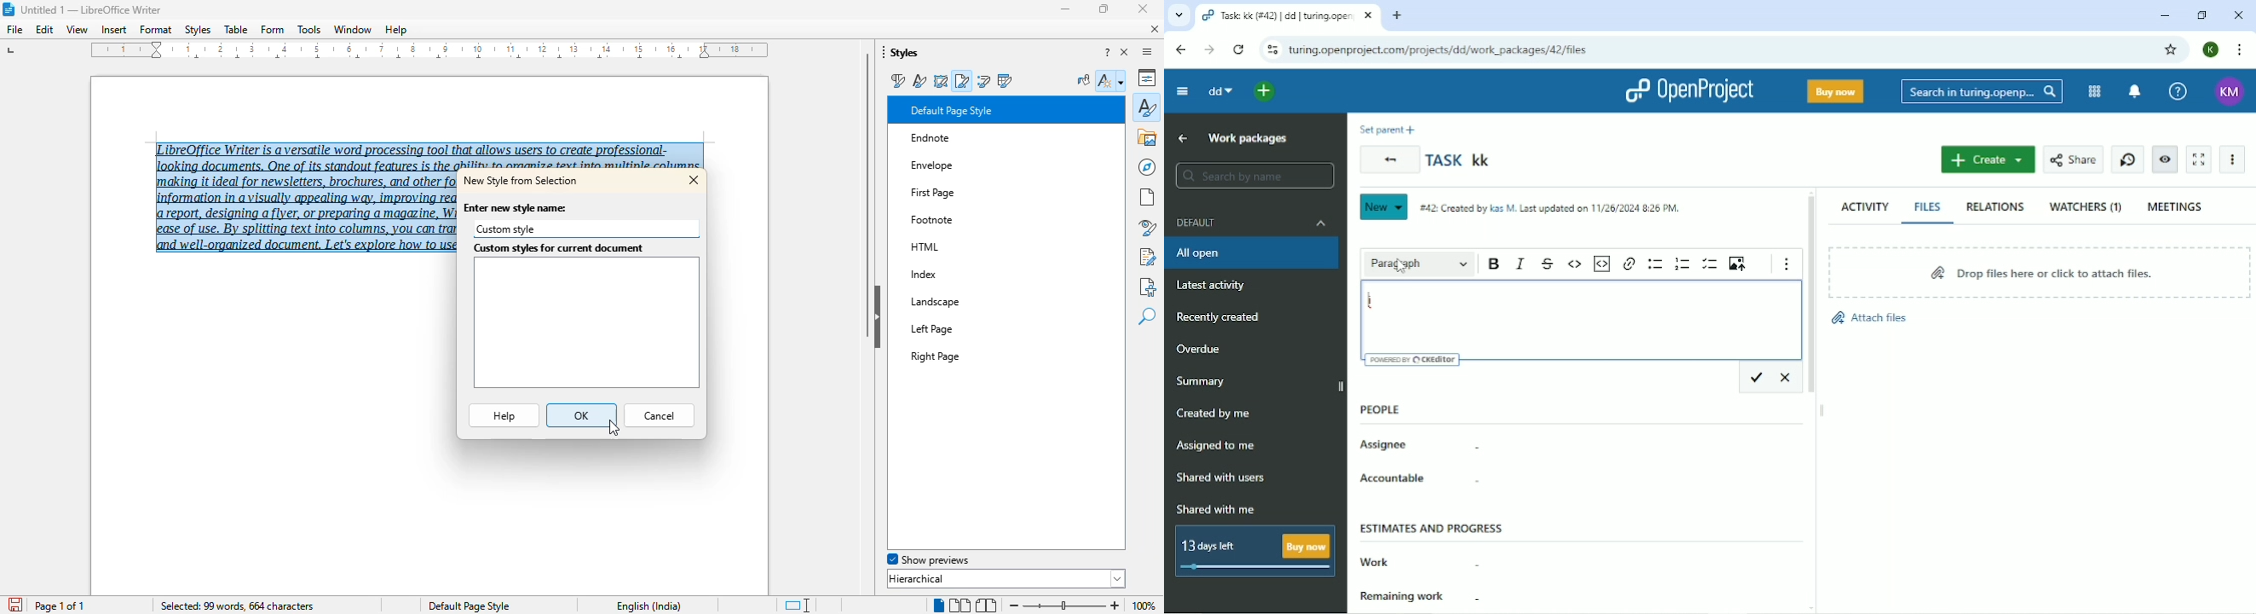 The height and width of the screenshot is (616, 2268). What do you see at coordinates (1873, 319) in the screenshot?
I see `Attach files` at bounding box center [1873, 319].